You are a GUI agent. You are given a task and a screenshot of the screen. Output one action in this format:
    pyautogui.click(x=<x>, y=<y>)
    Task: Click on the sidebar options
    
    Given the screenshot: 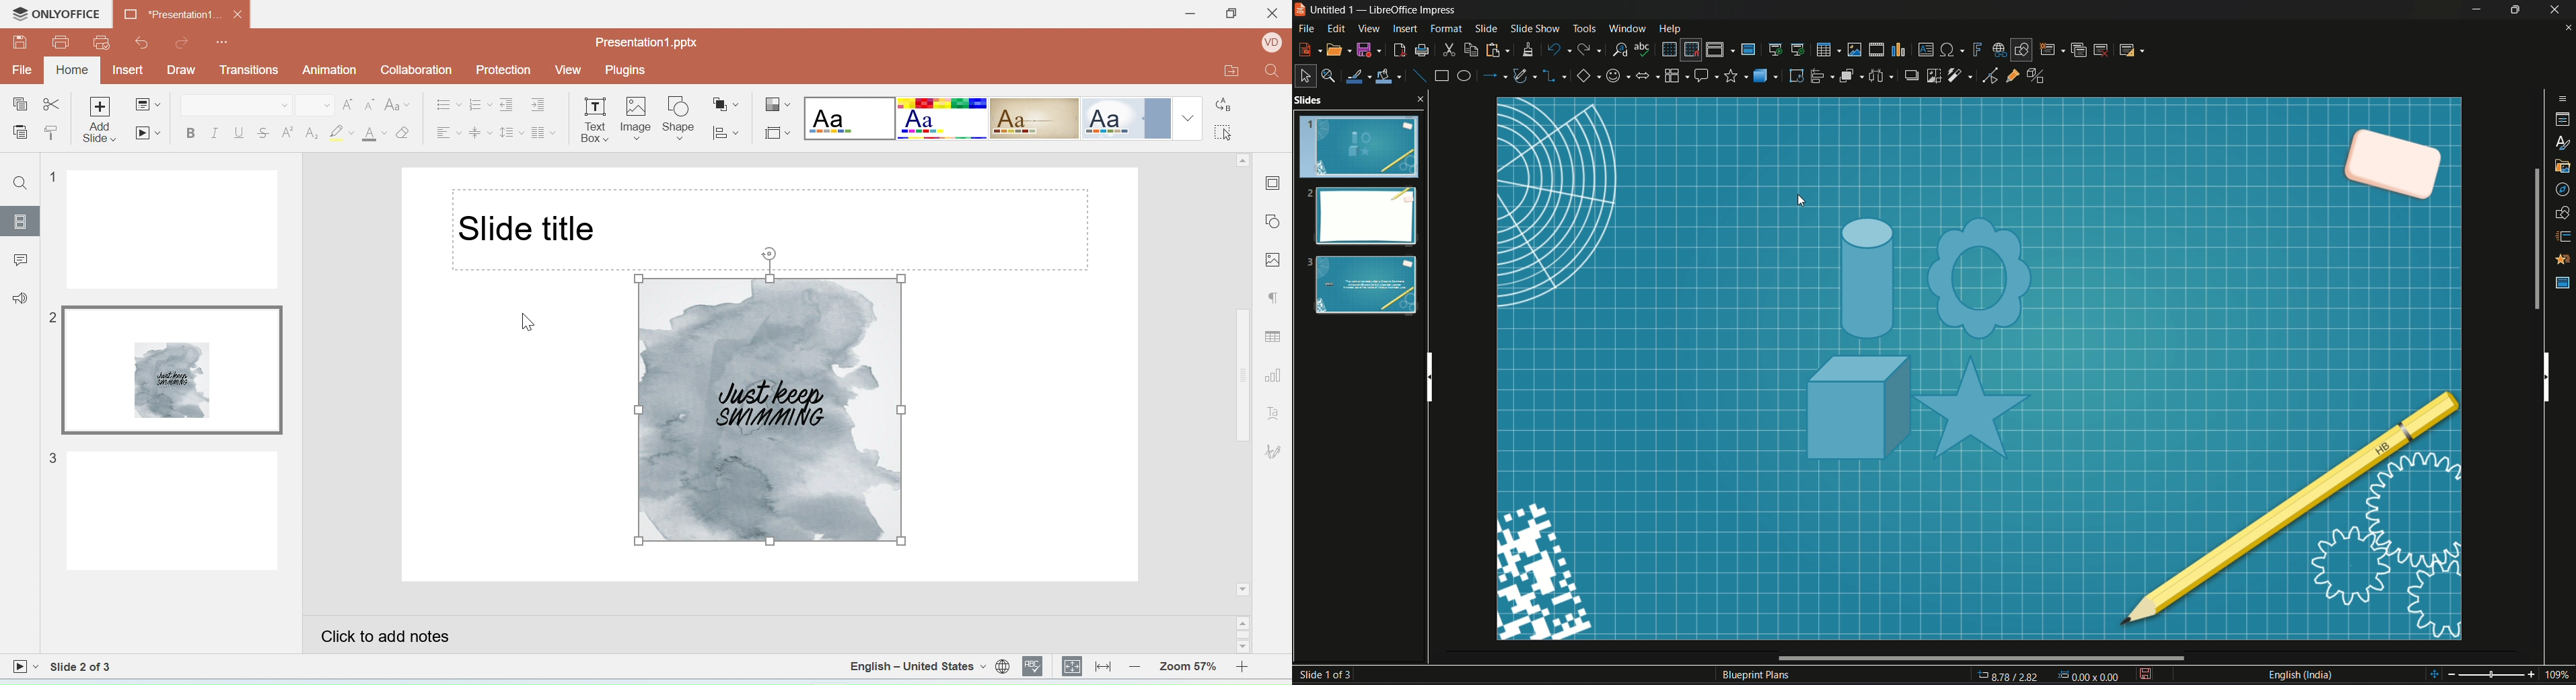 What is the action you would take?
    pyautogui.click(x=2564, y=98)
    